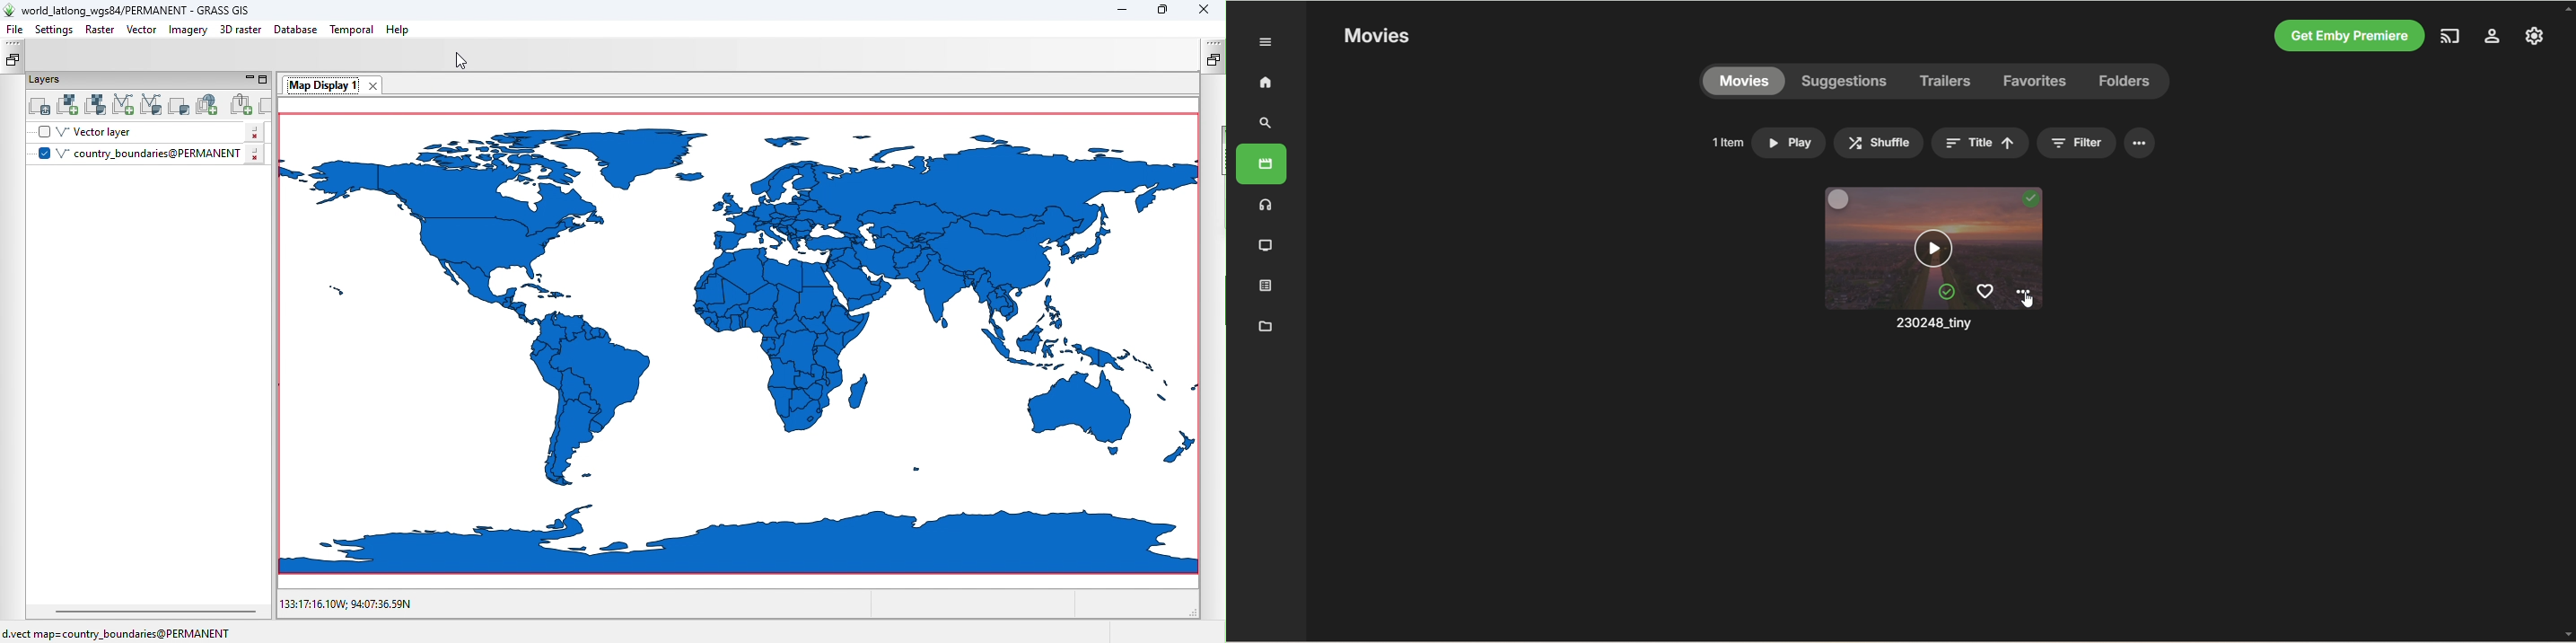 This screenshot has width=2576, height=644. I want to click on filter, so click(2076, 143).